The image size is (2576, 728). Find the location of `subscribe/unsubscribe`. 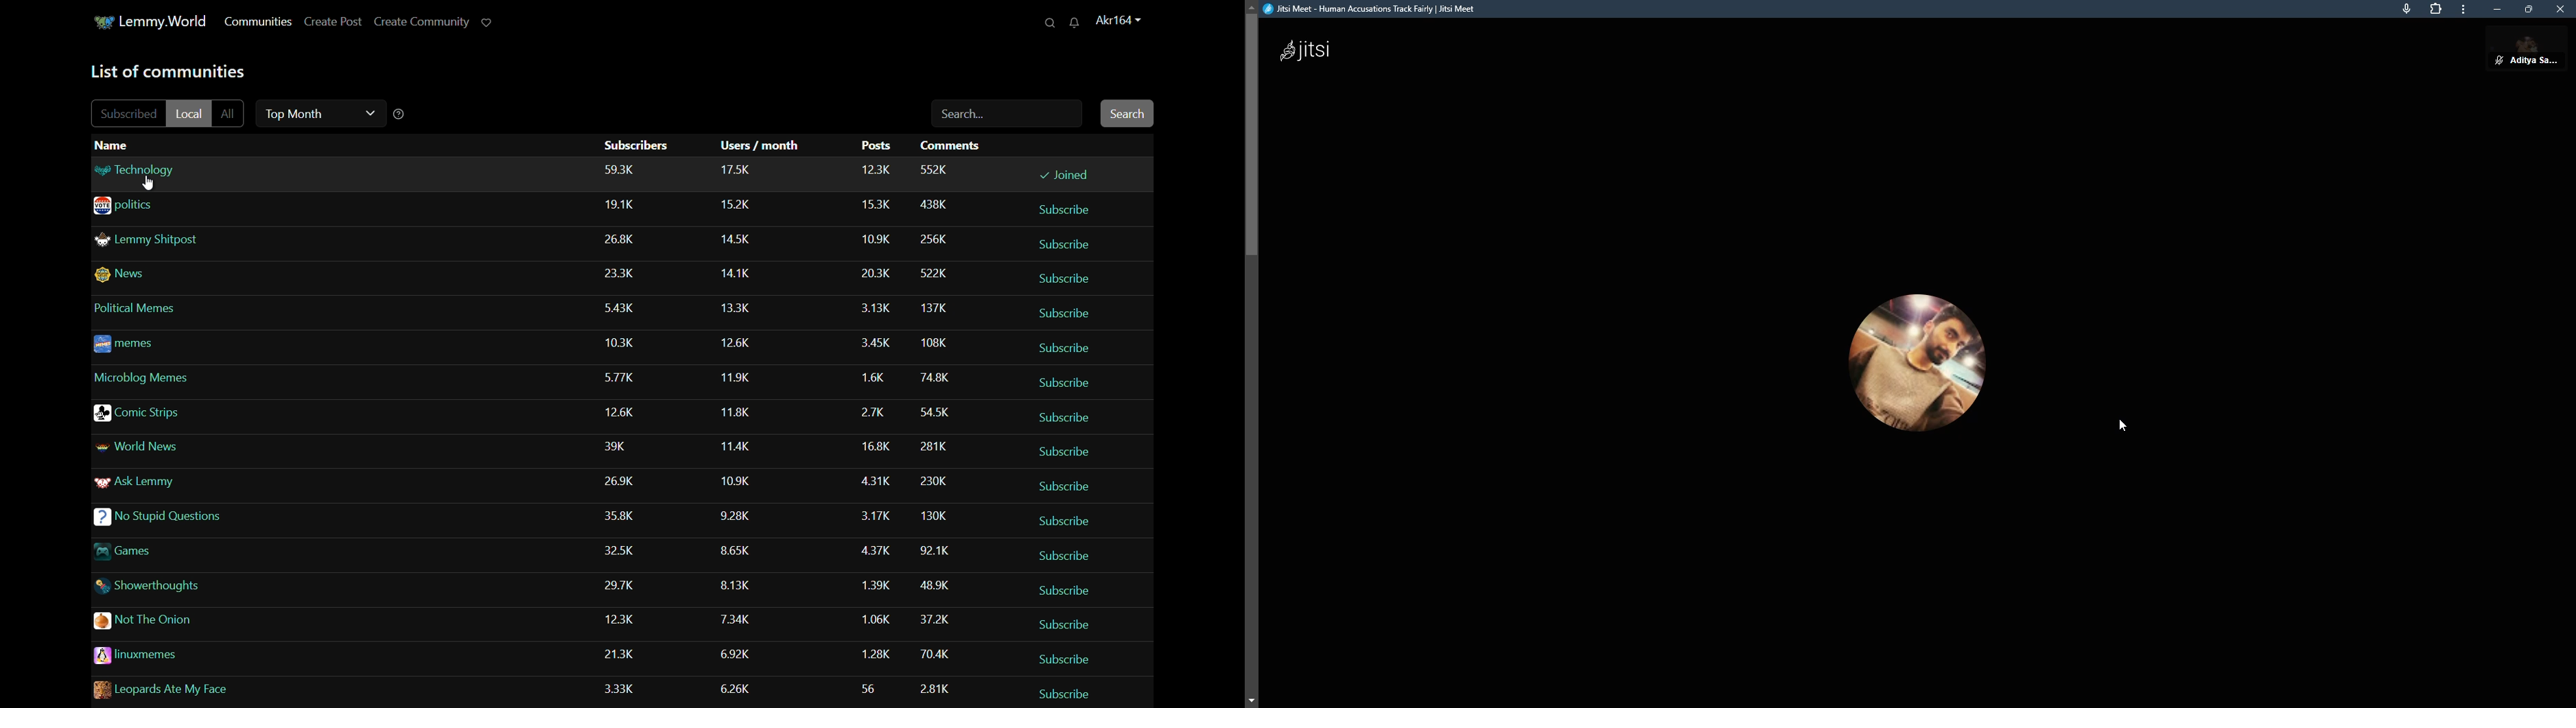

subscribe/unsubscribe is located at coordinates (1067, 450).